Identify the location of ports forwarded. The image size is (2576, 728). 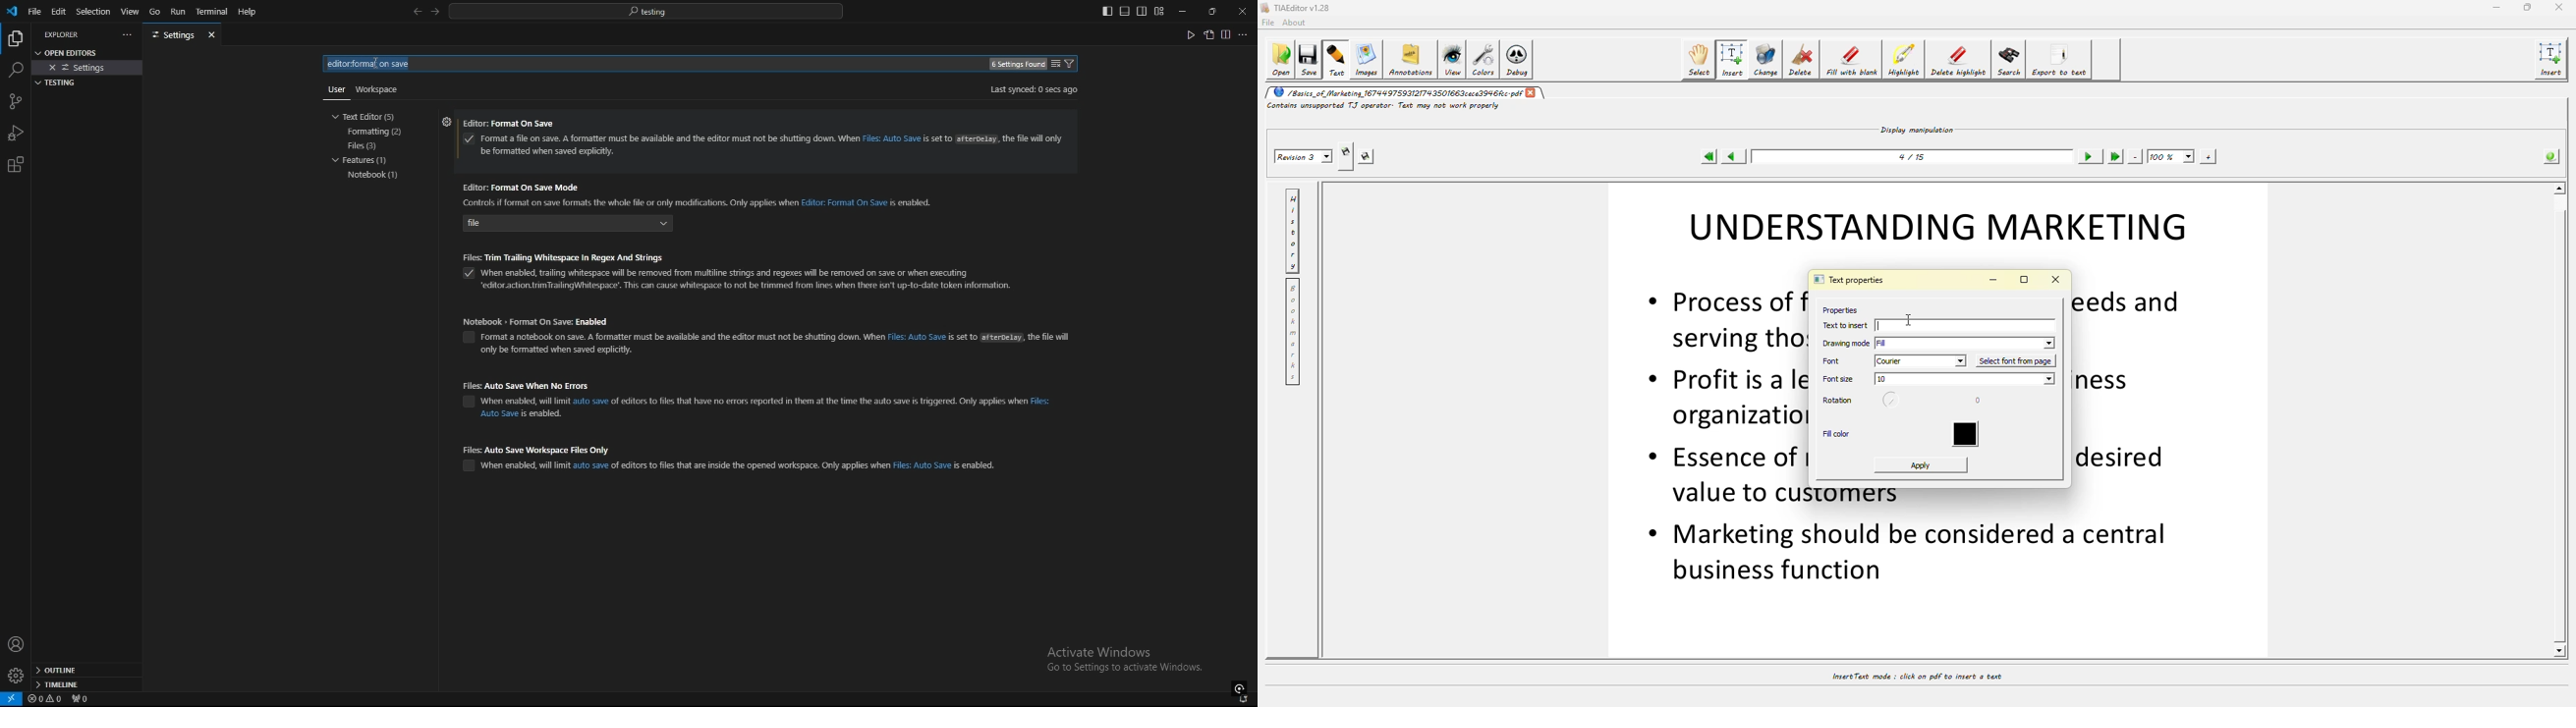
(84, 700).